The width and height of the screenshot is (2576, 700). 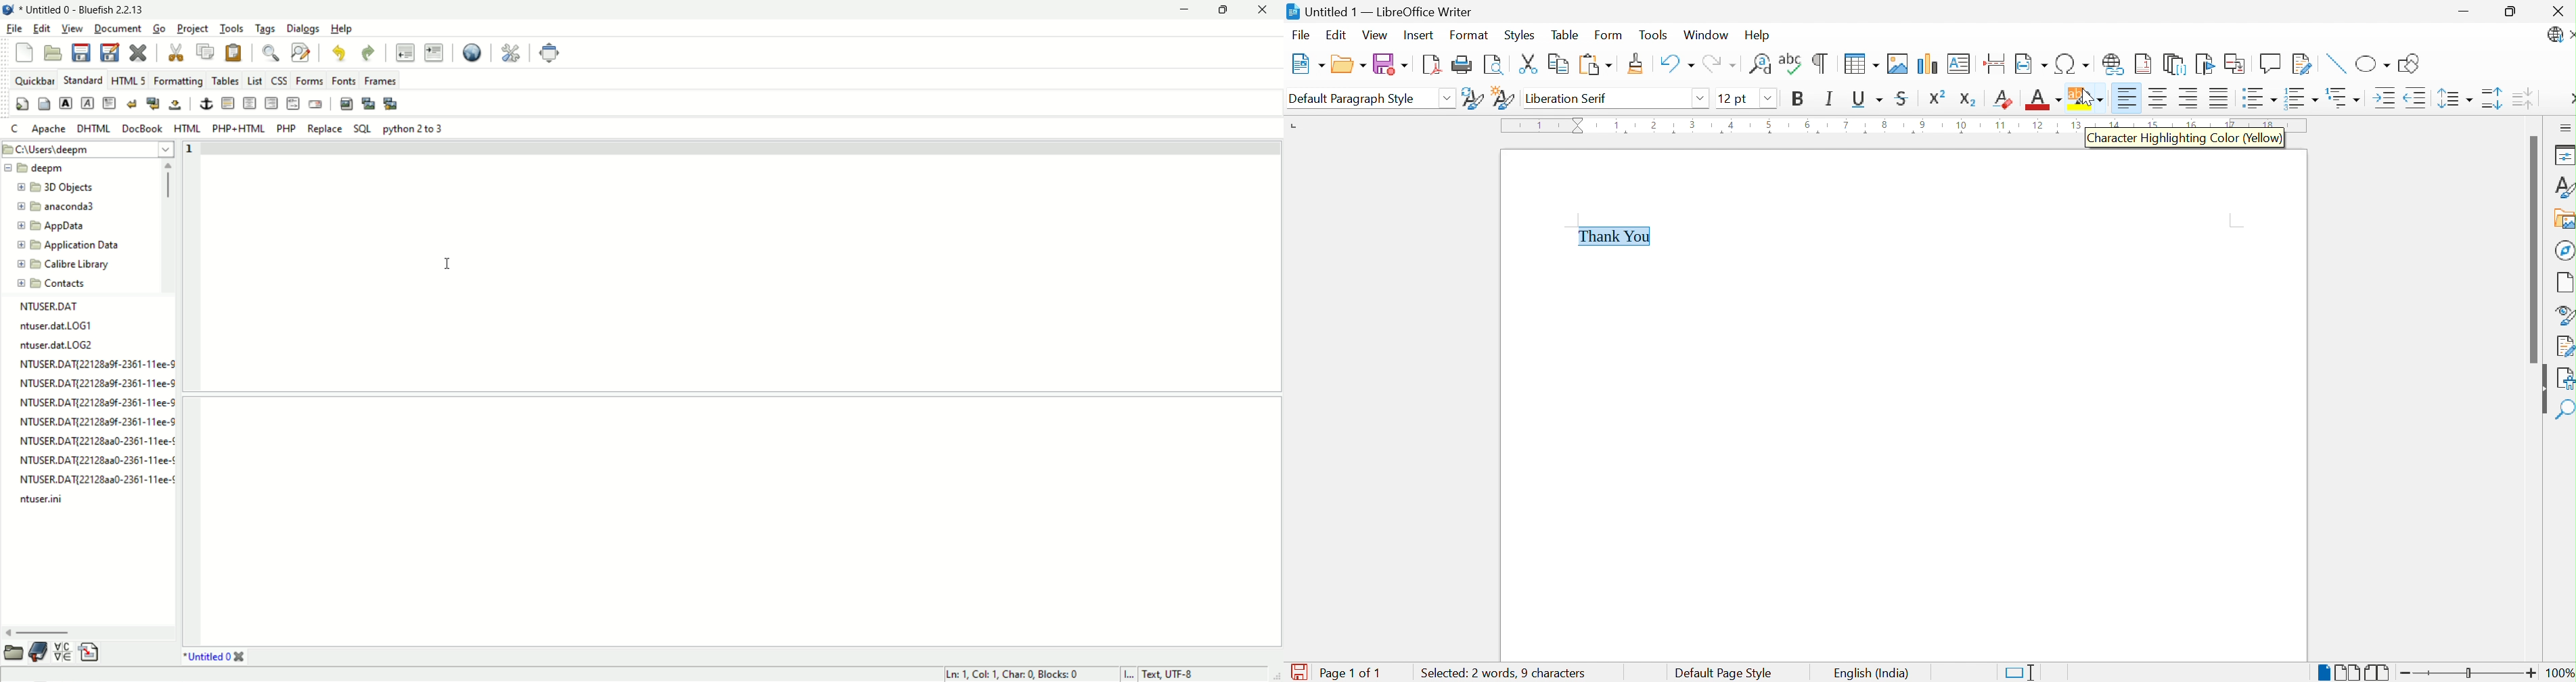 What do you see at coordinates (45, 104) in the screenshot?
I see `body` at bounding box center [45, 104].